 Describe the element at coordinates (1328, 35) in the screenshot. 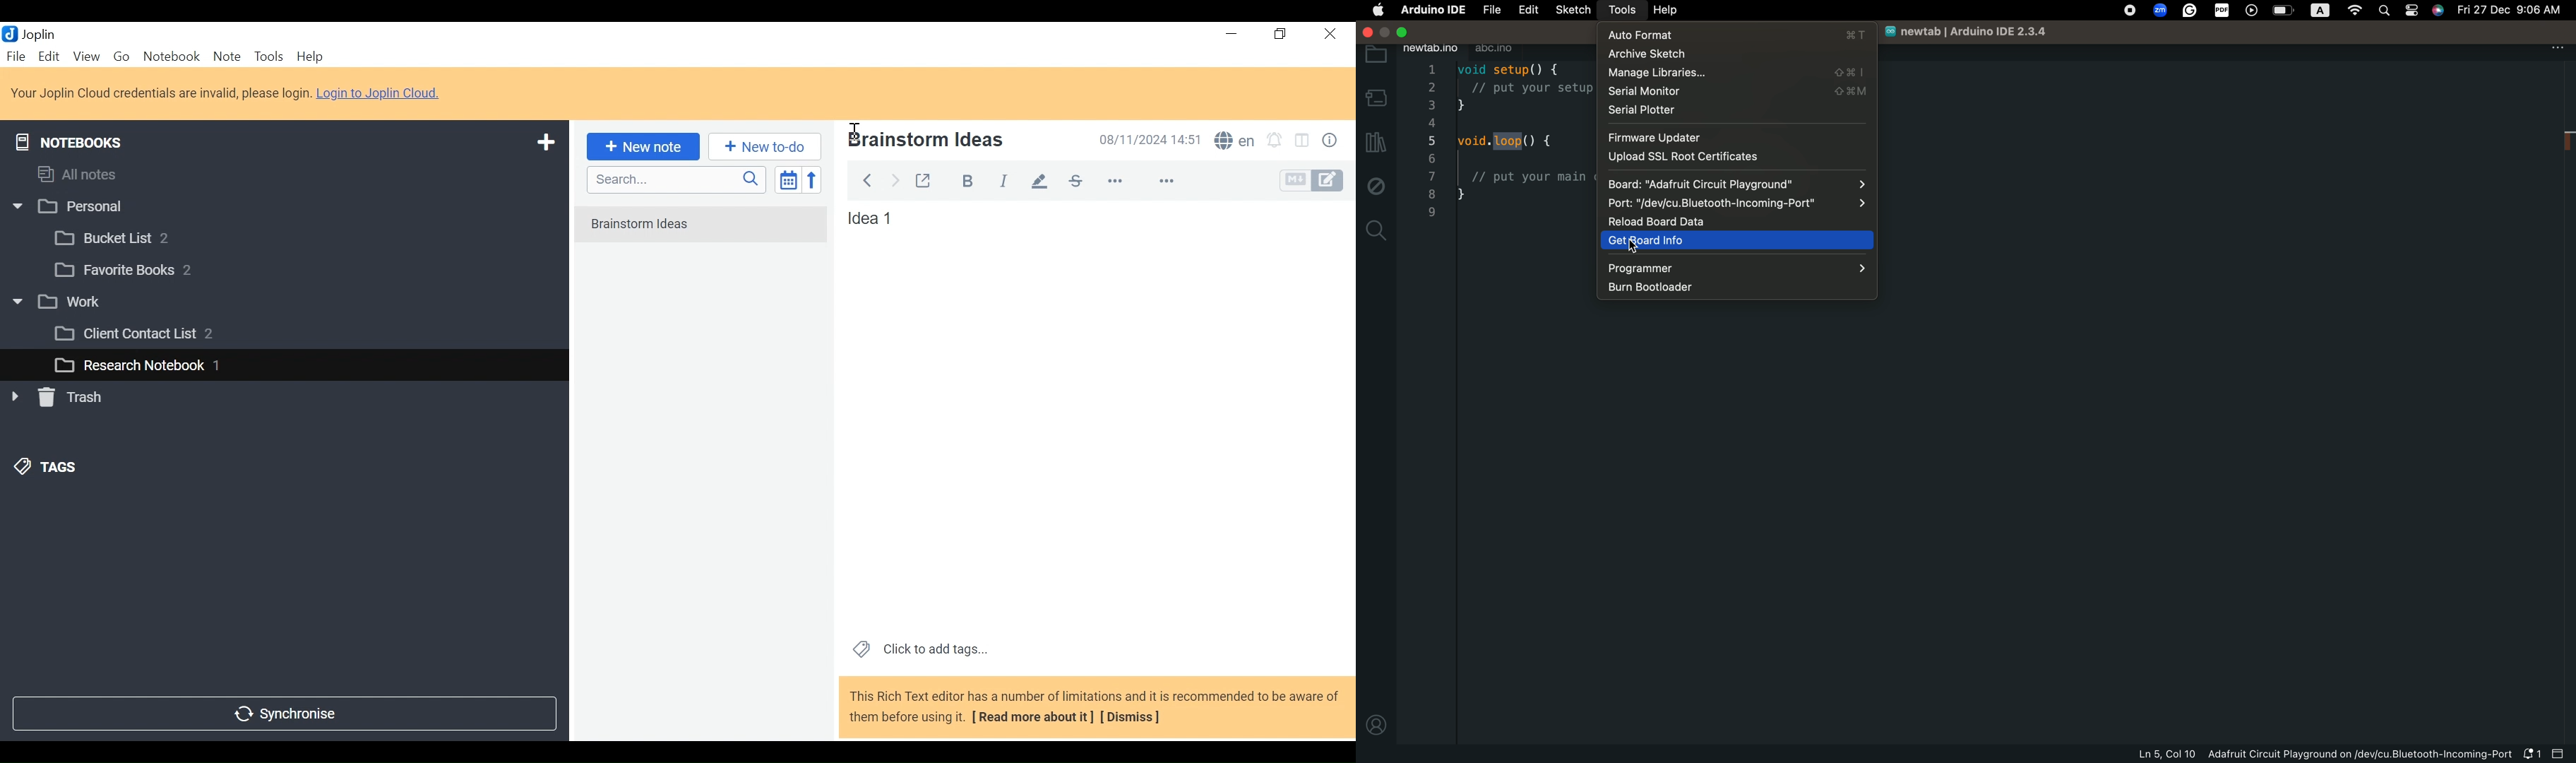

I see `Close` at that location.